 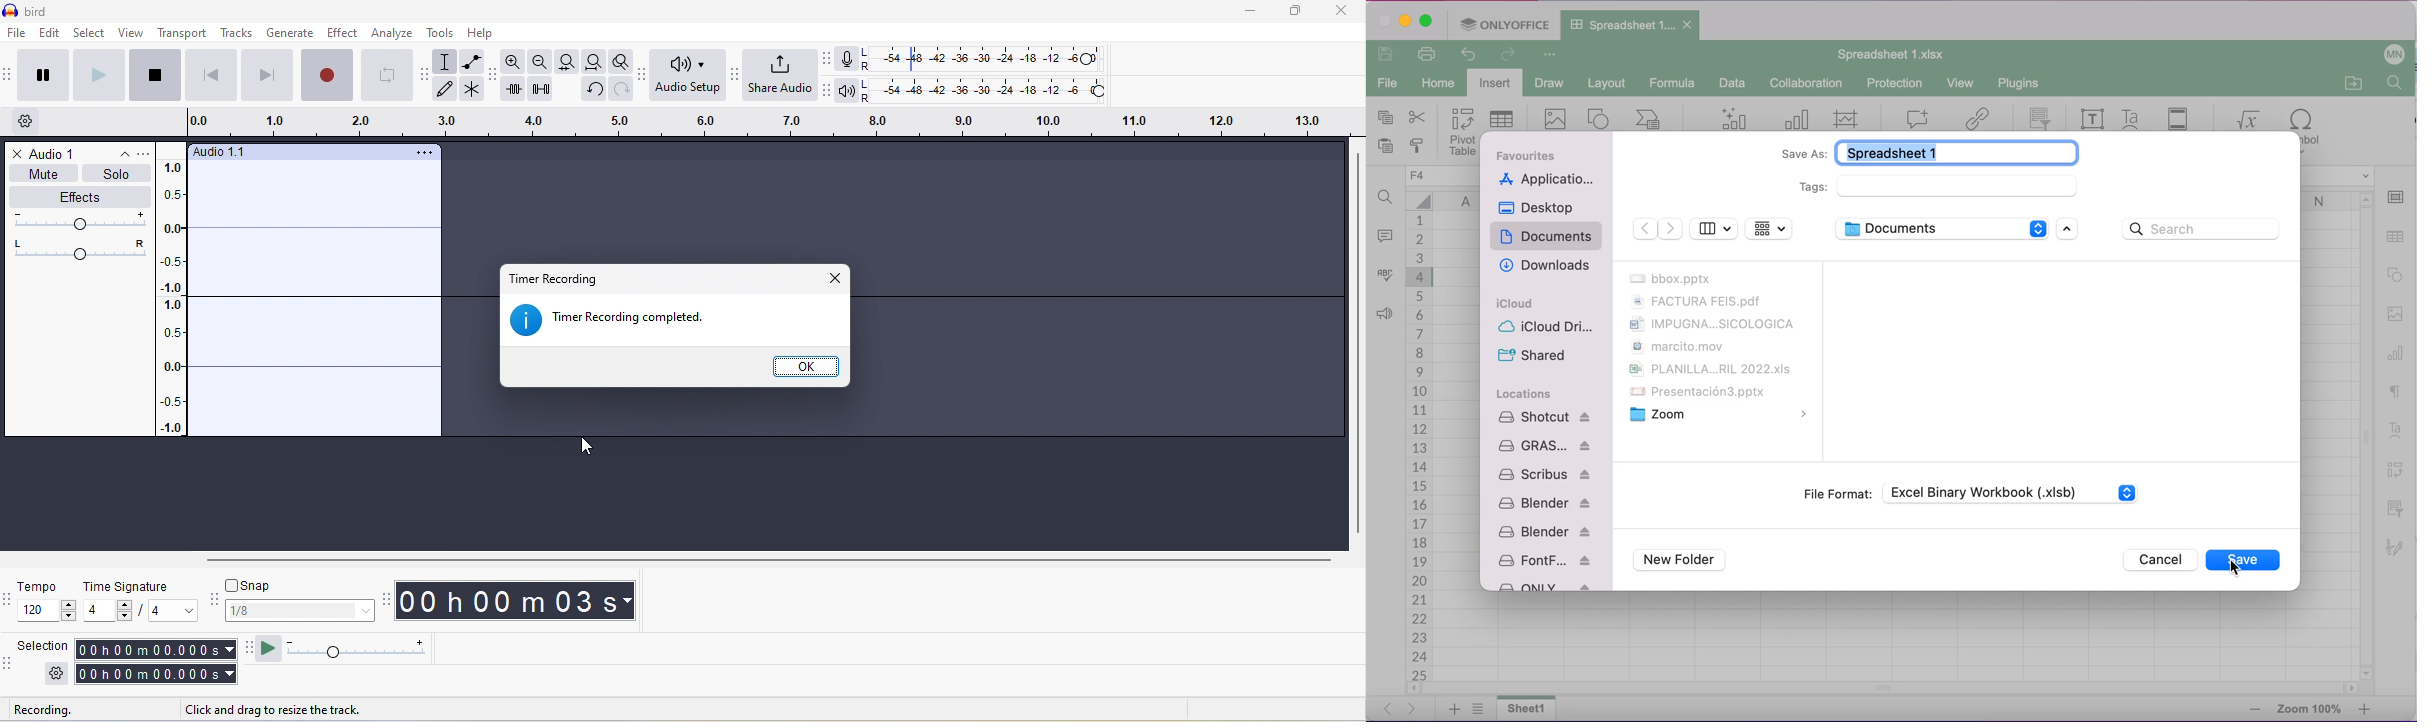 I want to click on favourites, so click(x=1531, y=155).